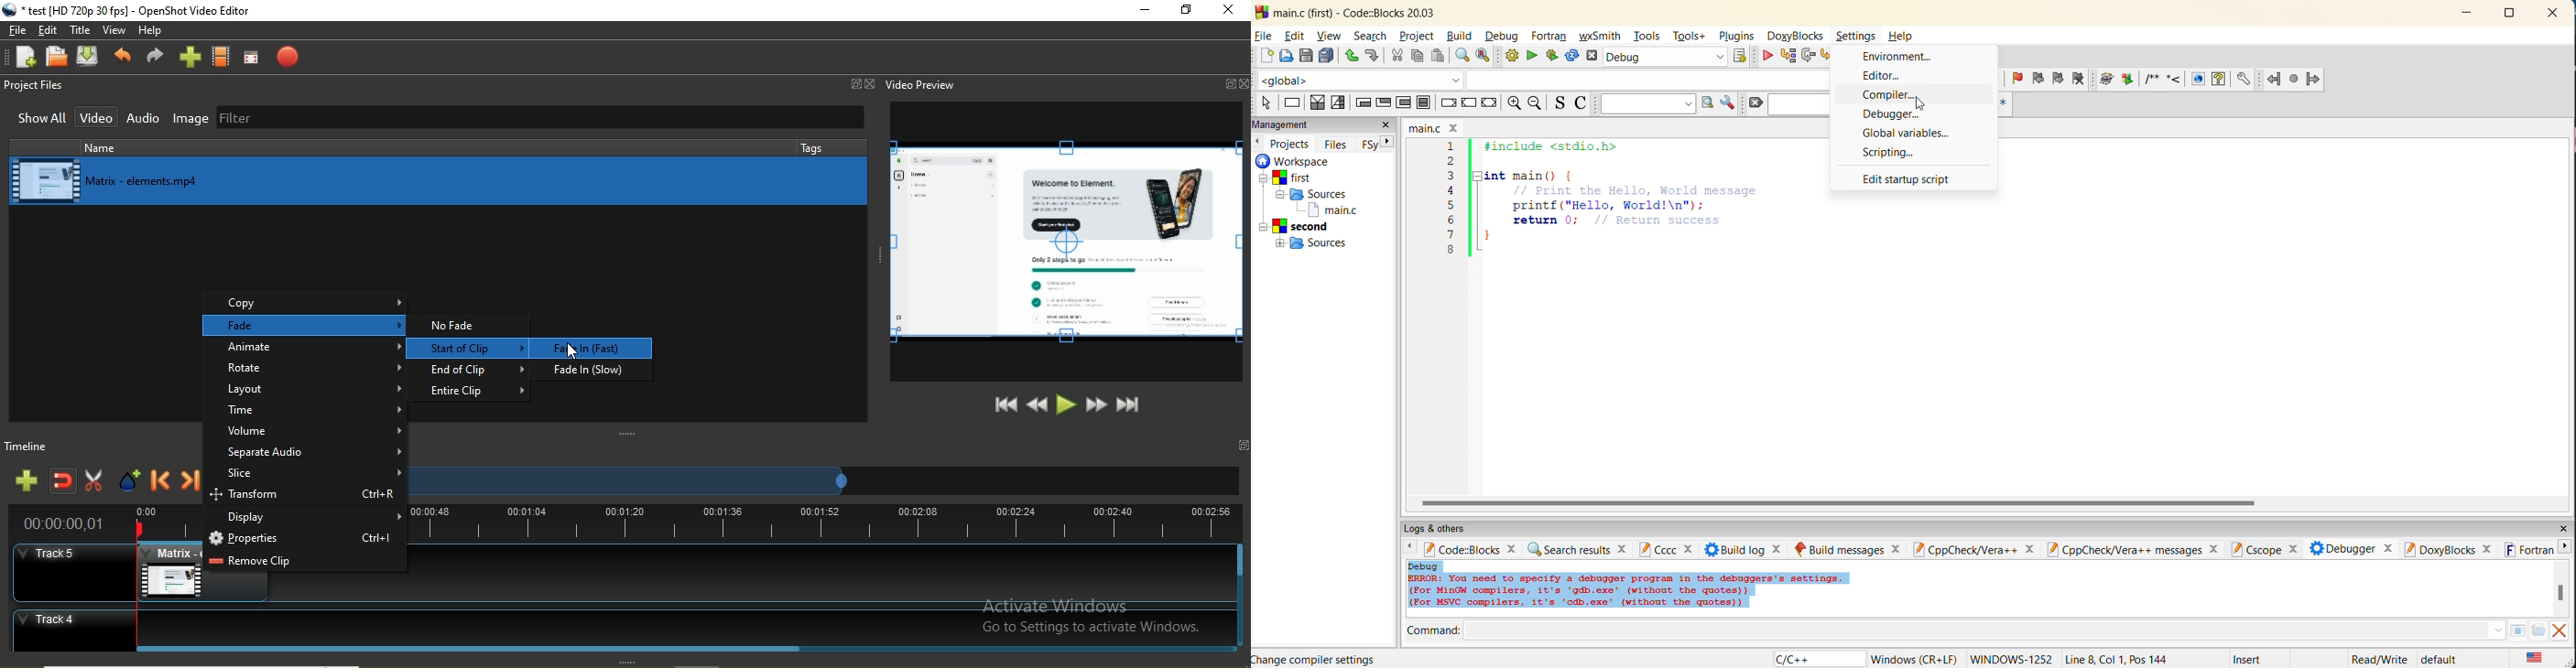  What do you see at coordinates (1807, 57) in the screenshot?
I see `next line` at bounding box center [1807, 57].